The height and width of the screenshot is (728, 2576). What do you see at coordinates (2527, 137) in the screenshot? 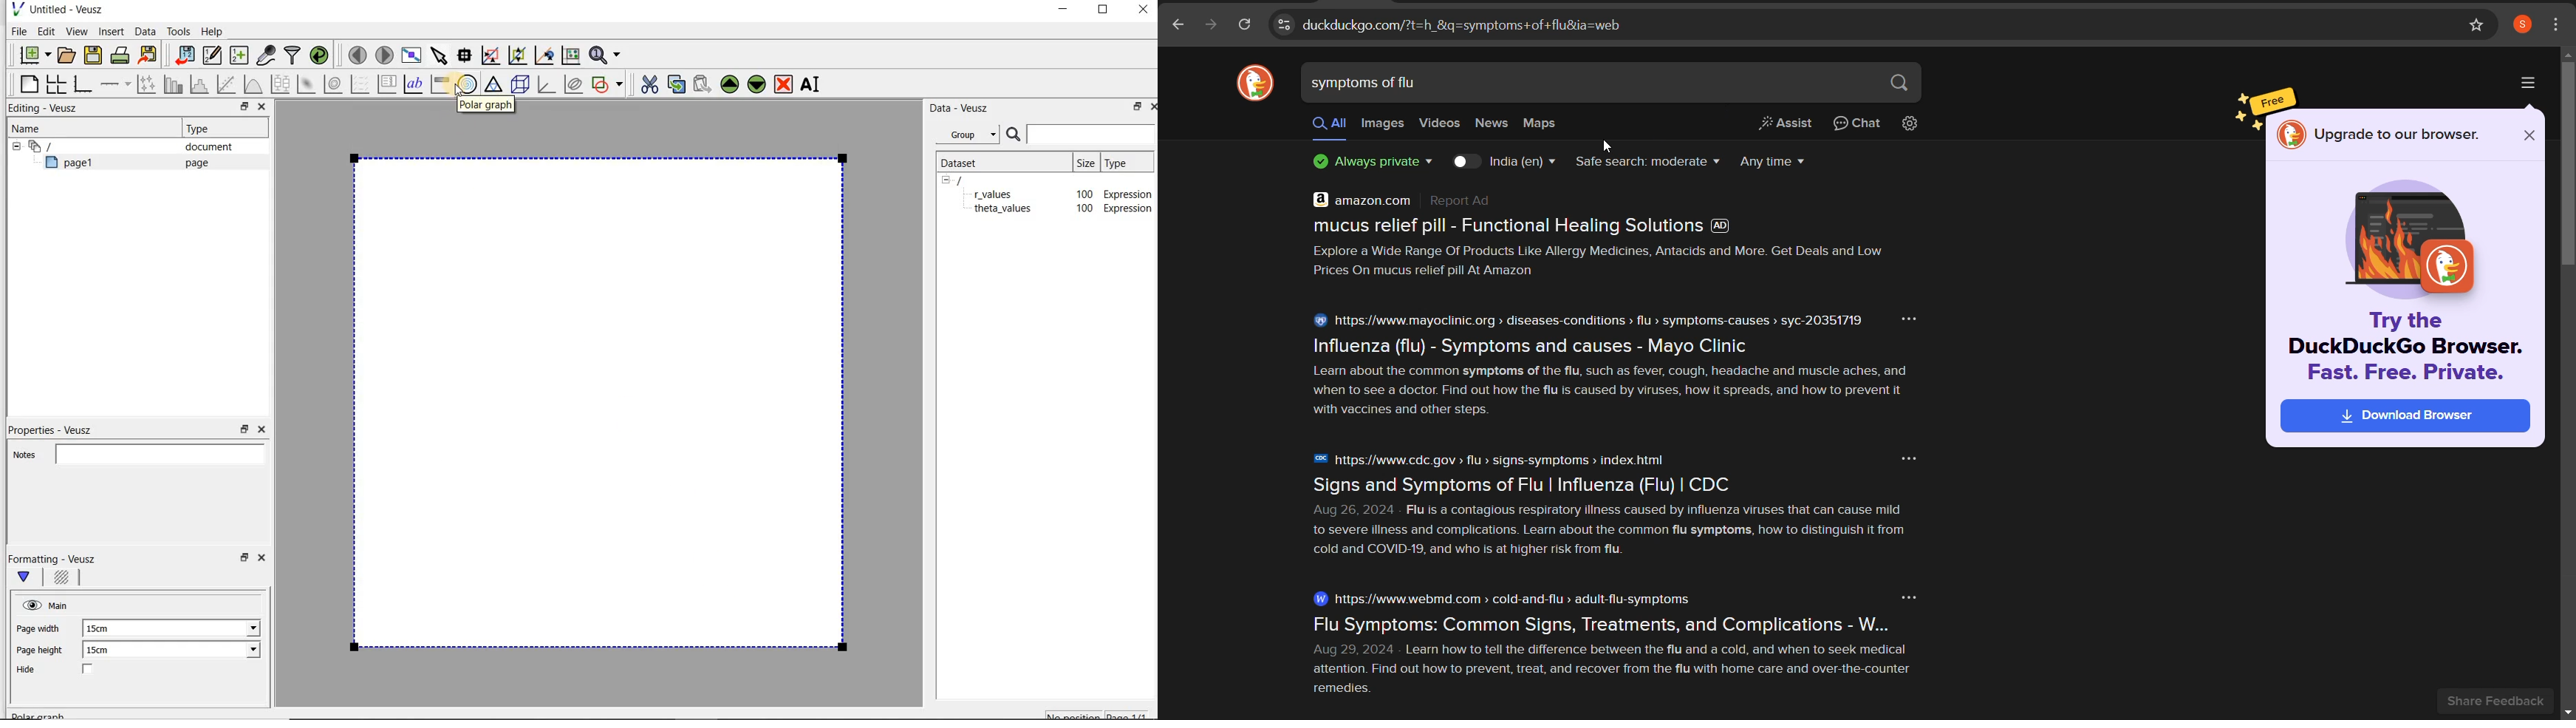
I see `close` at bounding box center [2527, 137].